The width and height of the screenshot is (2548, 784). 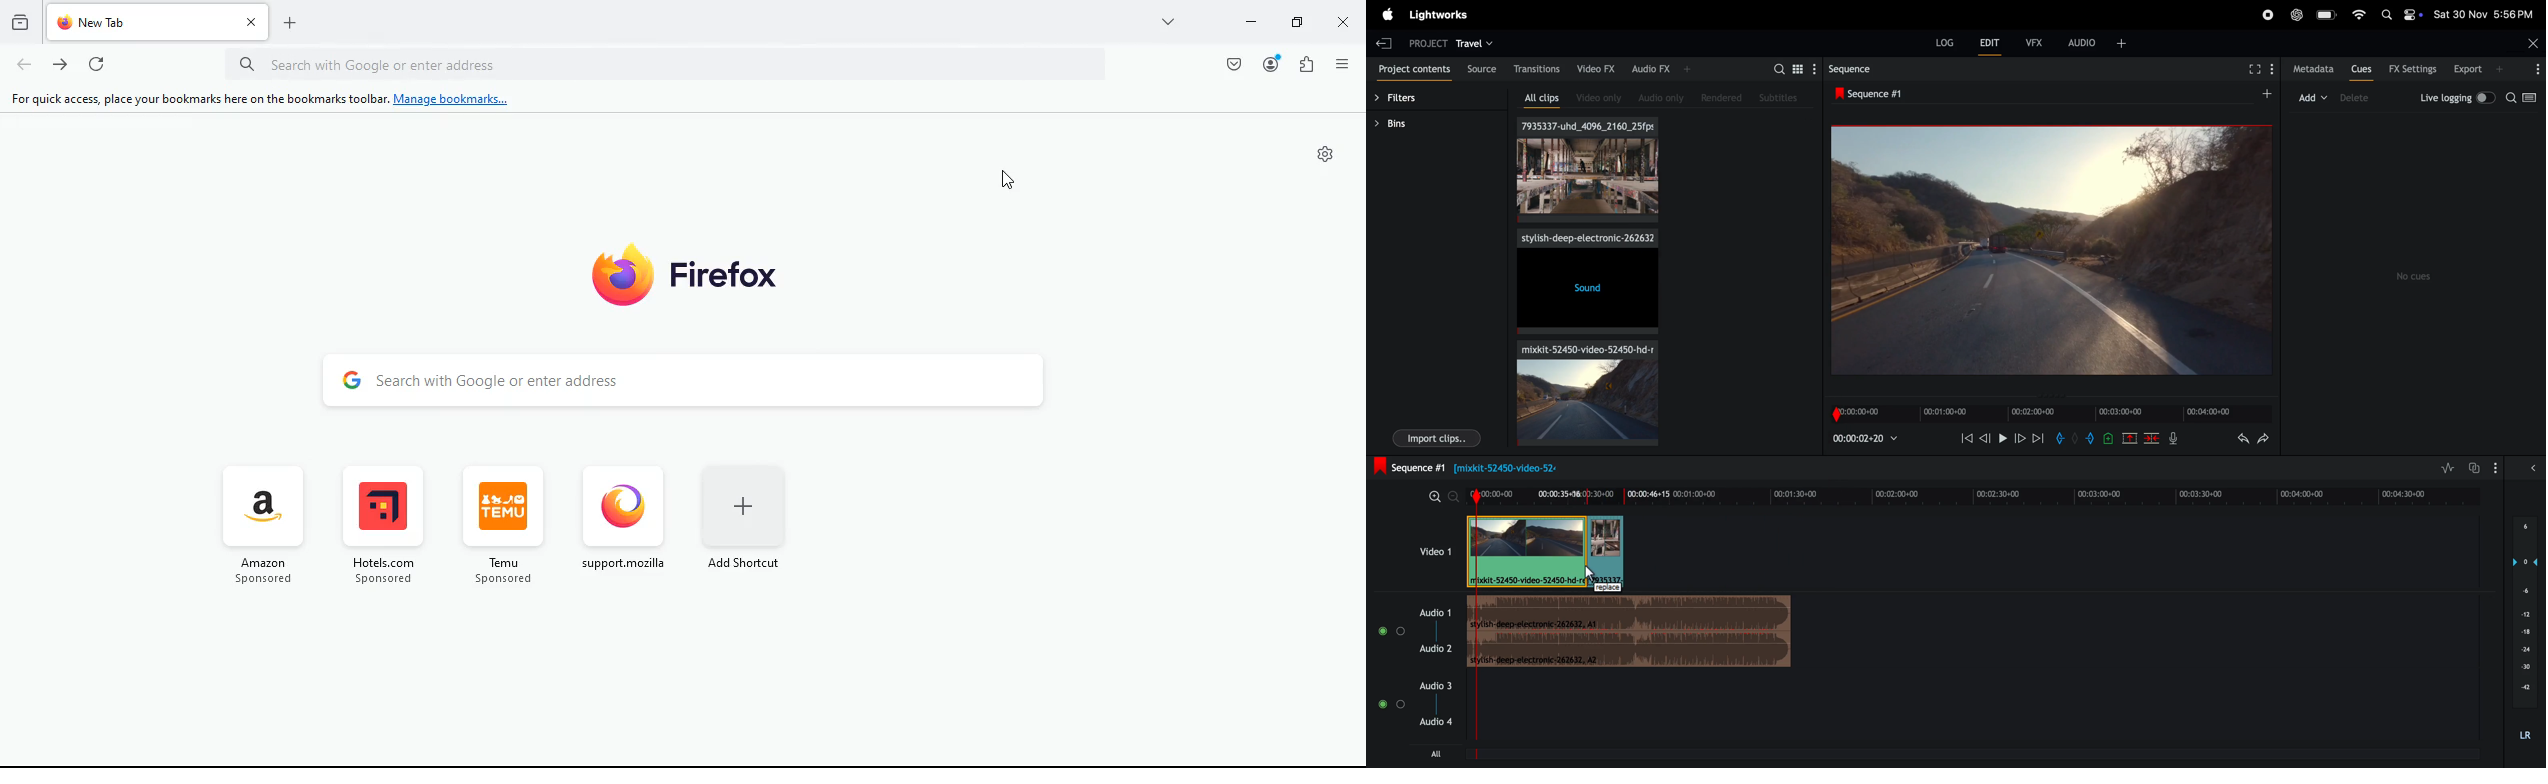 I want to click on export, so click(x=2474, y=69).